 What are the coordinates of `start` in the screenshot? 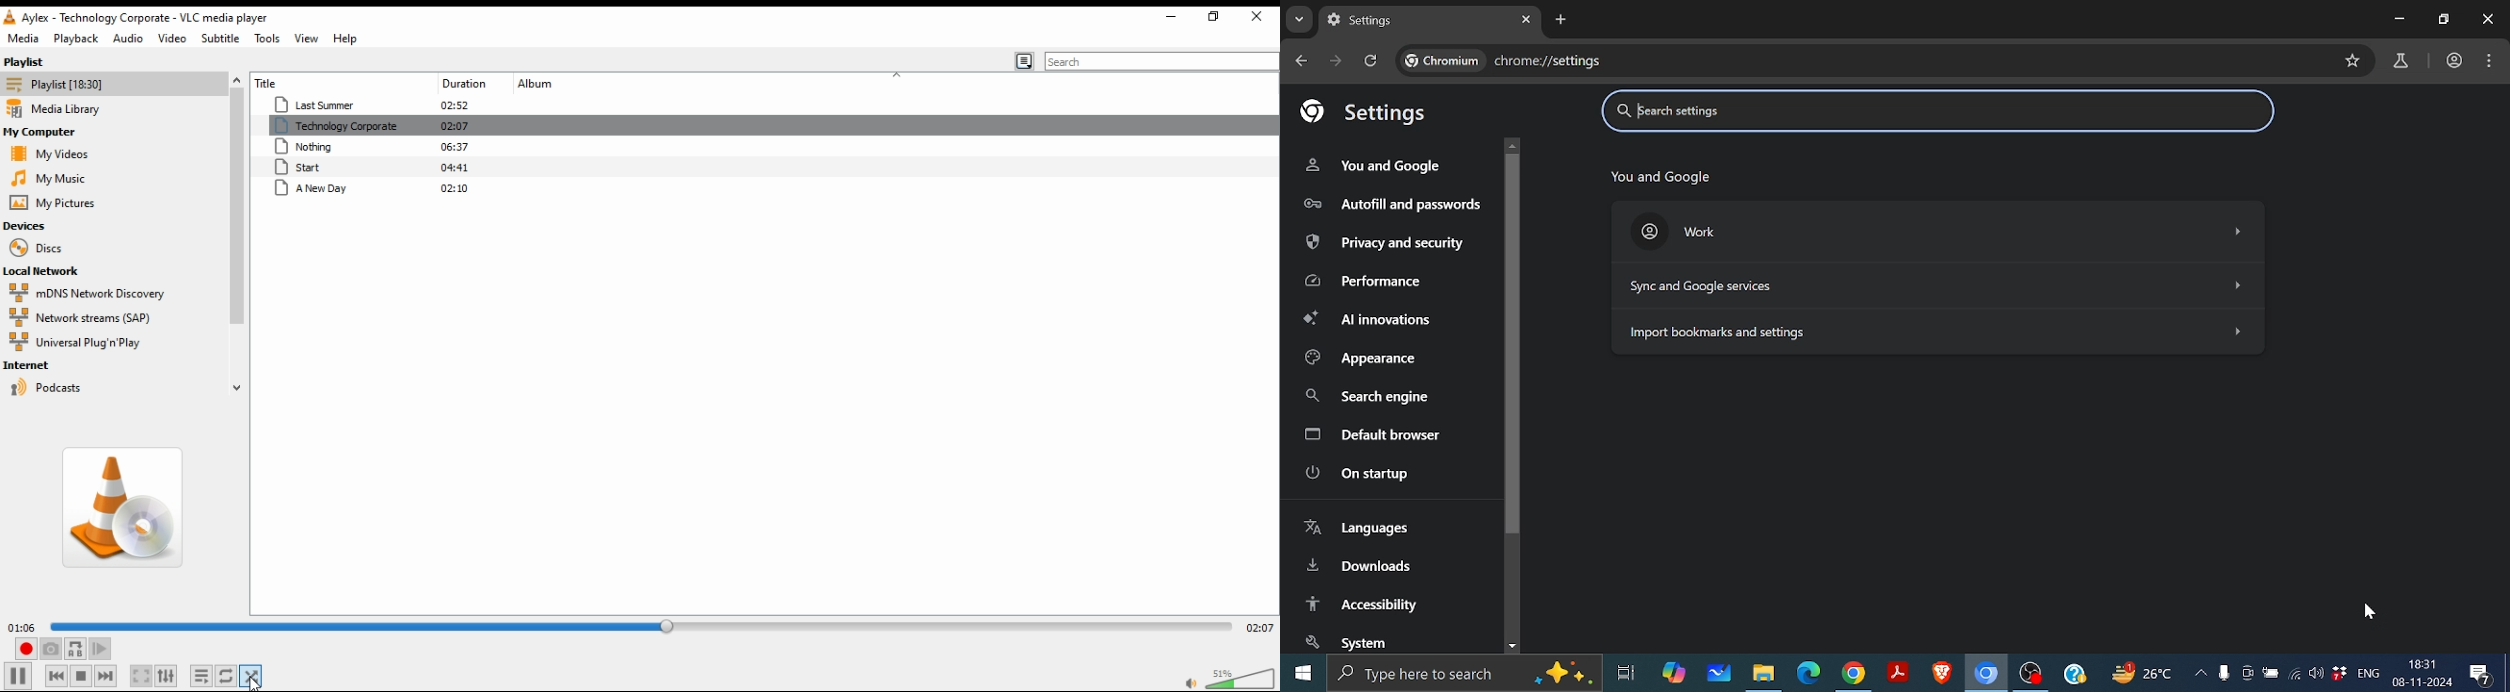 It's located at (392, 166).